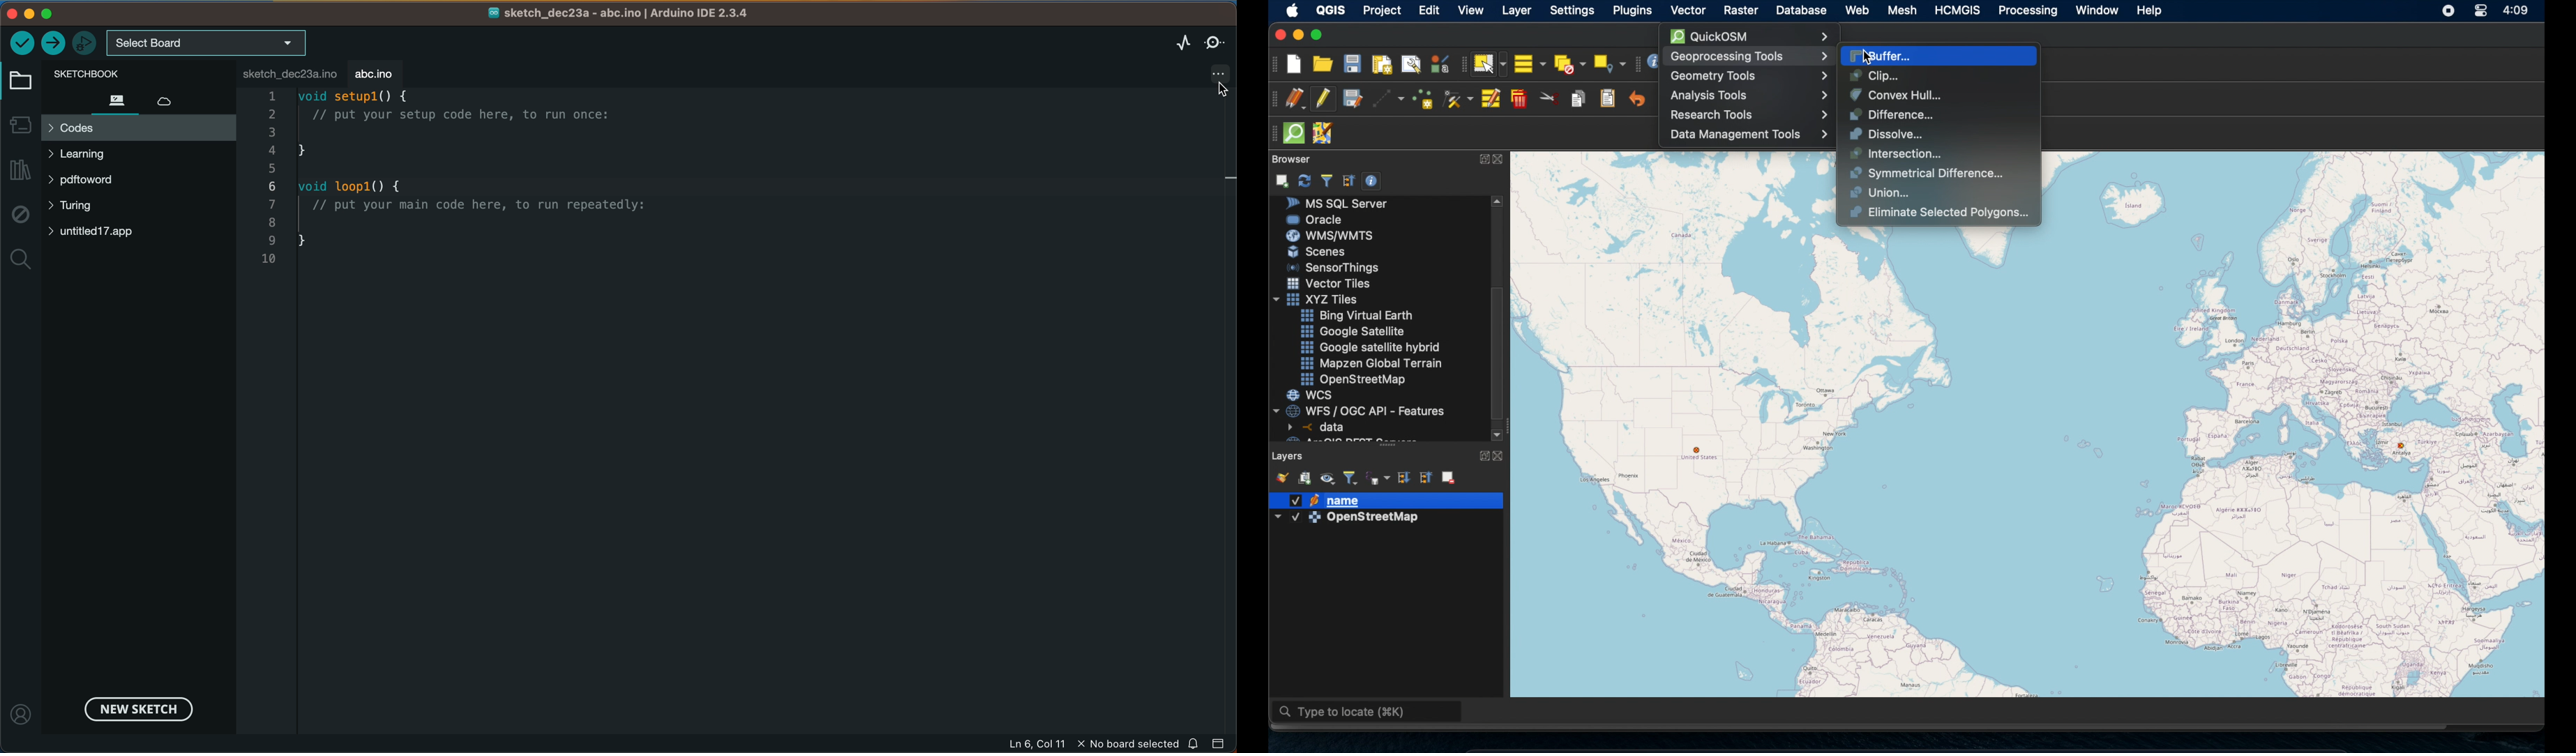 This screenshot has height=756, width=2576. I want to click on remove layer/group, so click(1449, 477).